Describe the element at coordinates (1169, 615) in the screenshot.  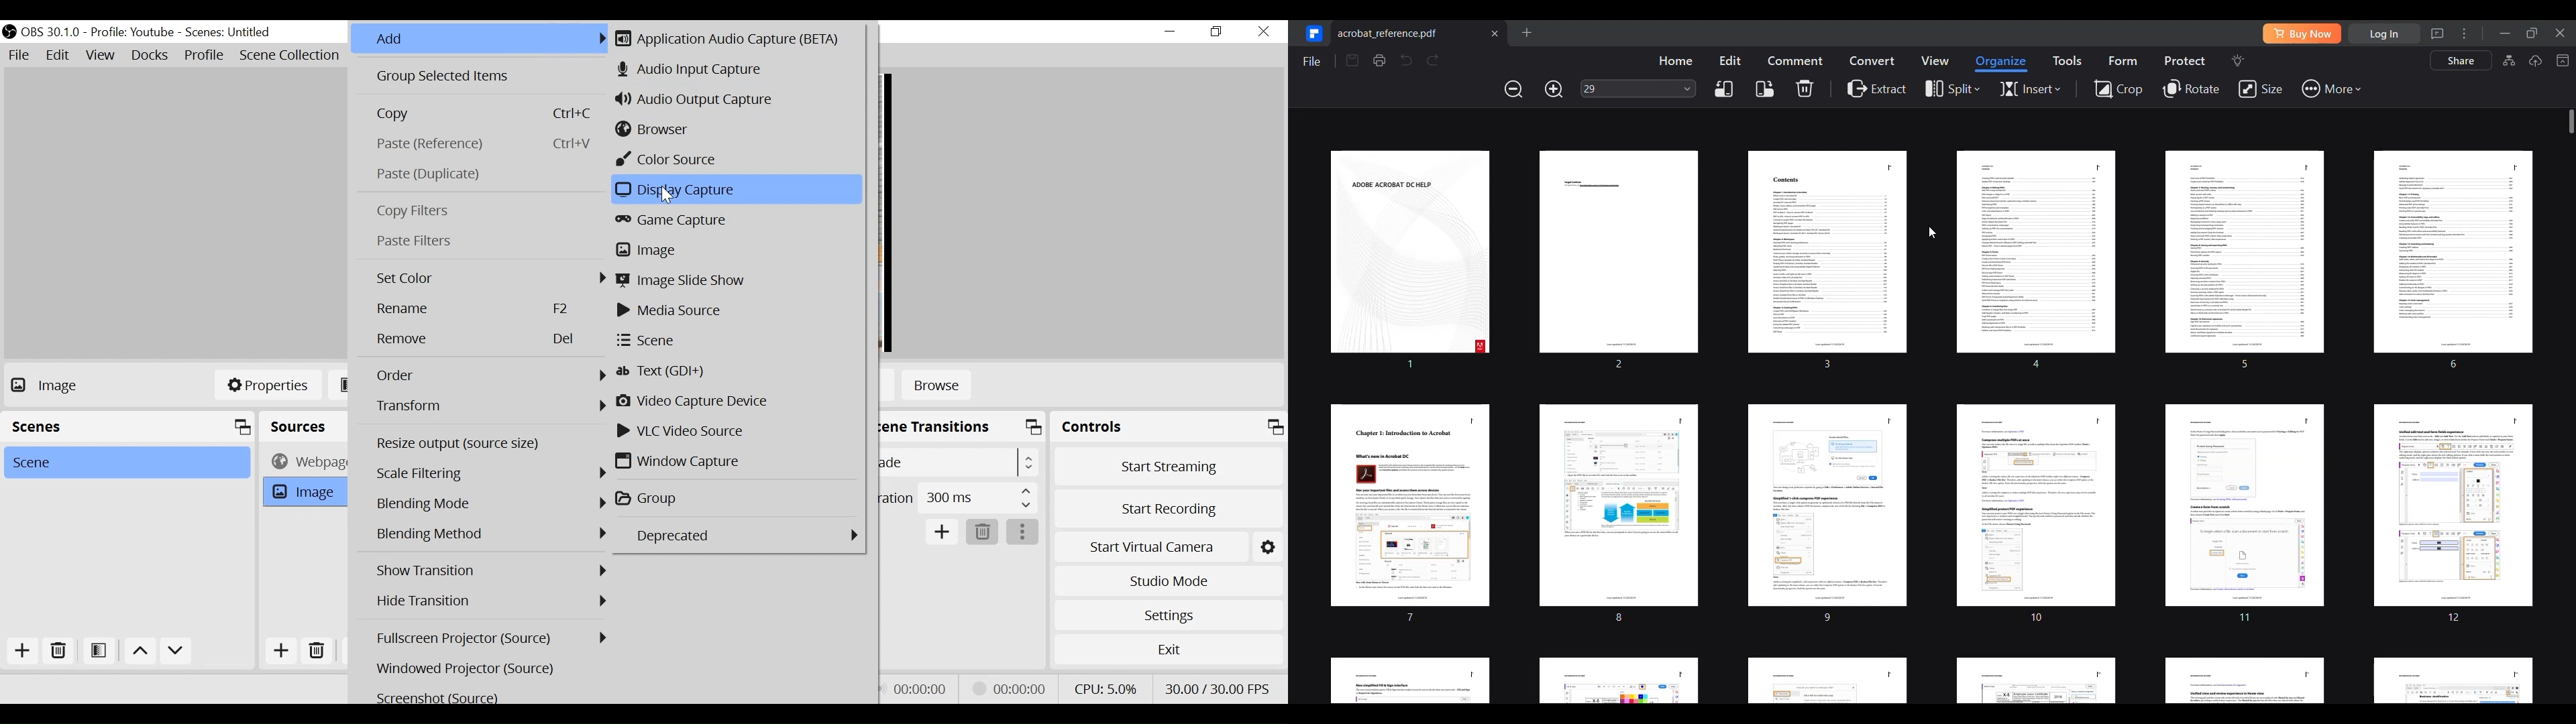
I see `Settings` at that location.